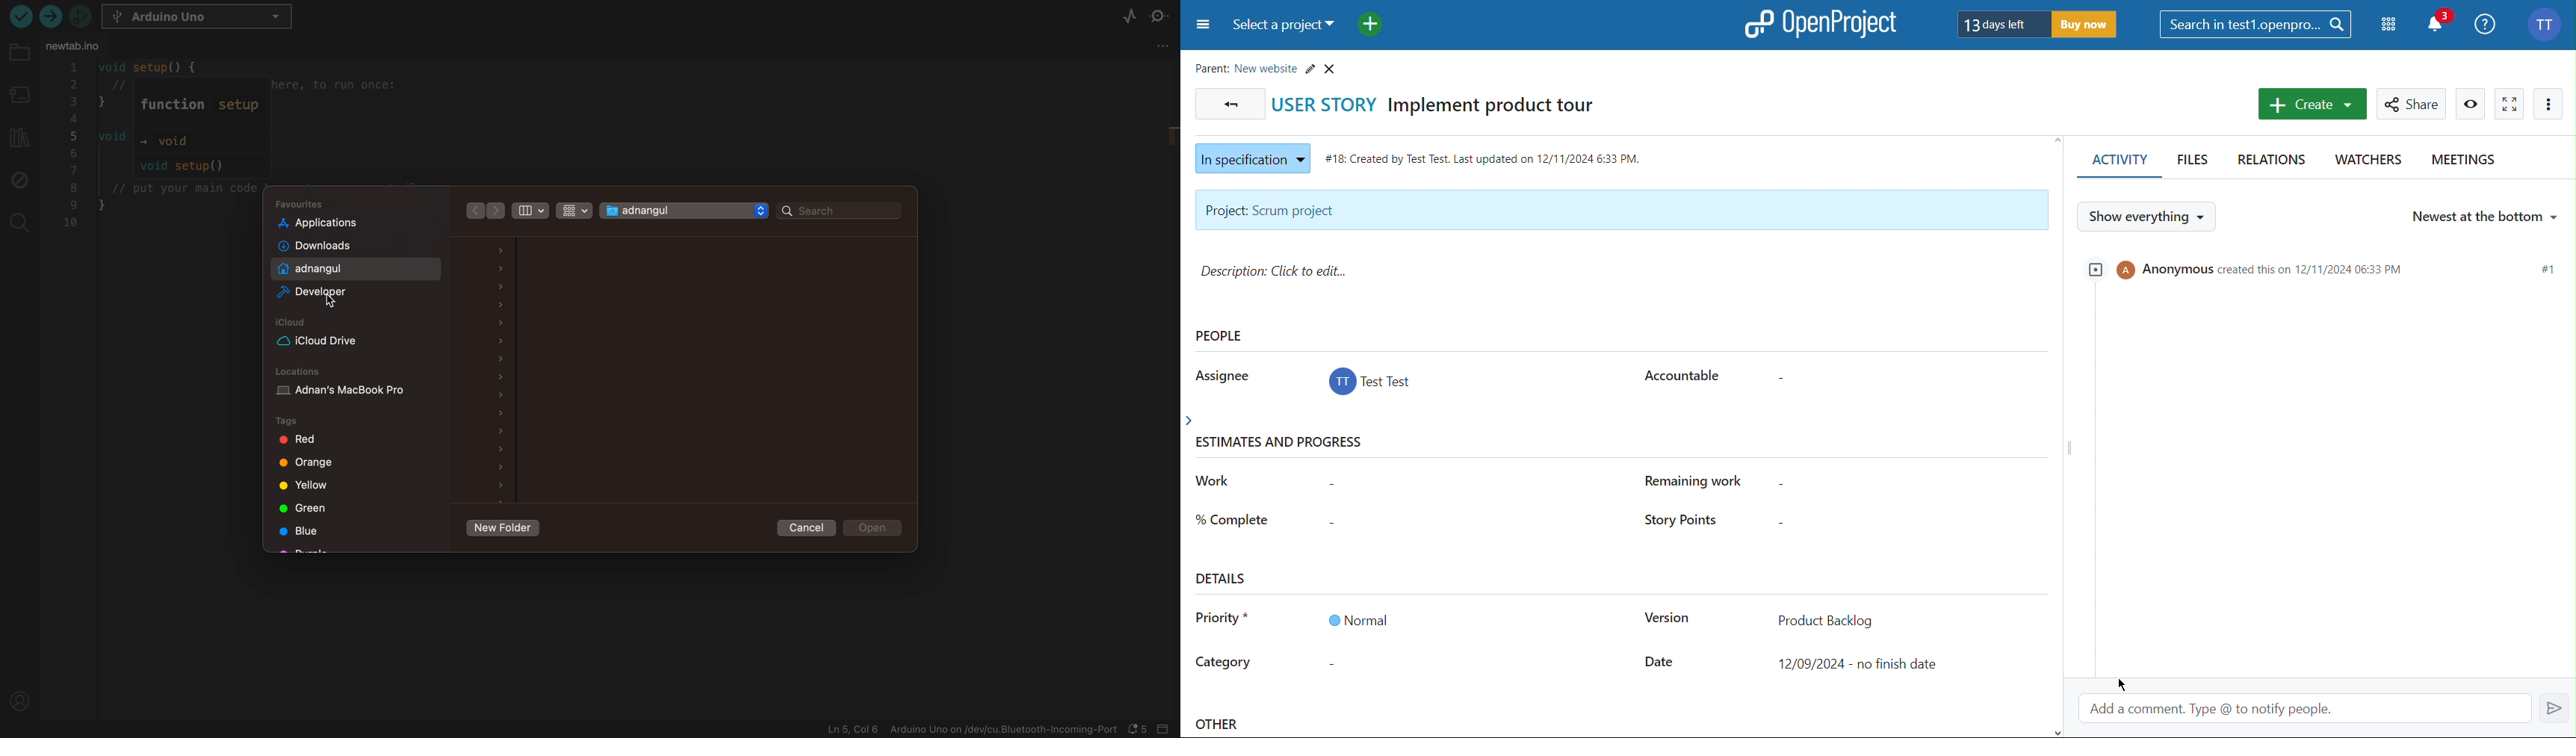 This screenshot has height=756, width=2576. I want to click on Relations, so click(2275, 161).